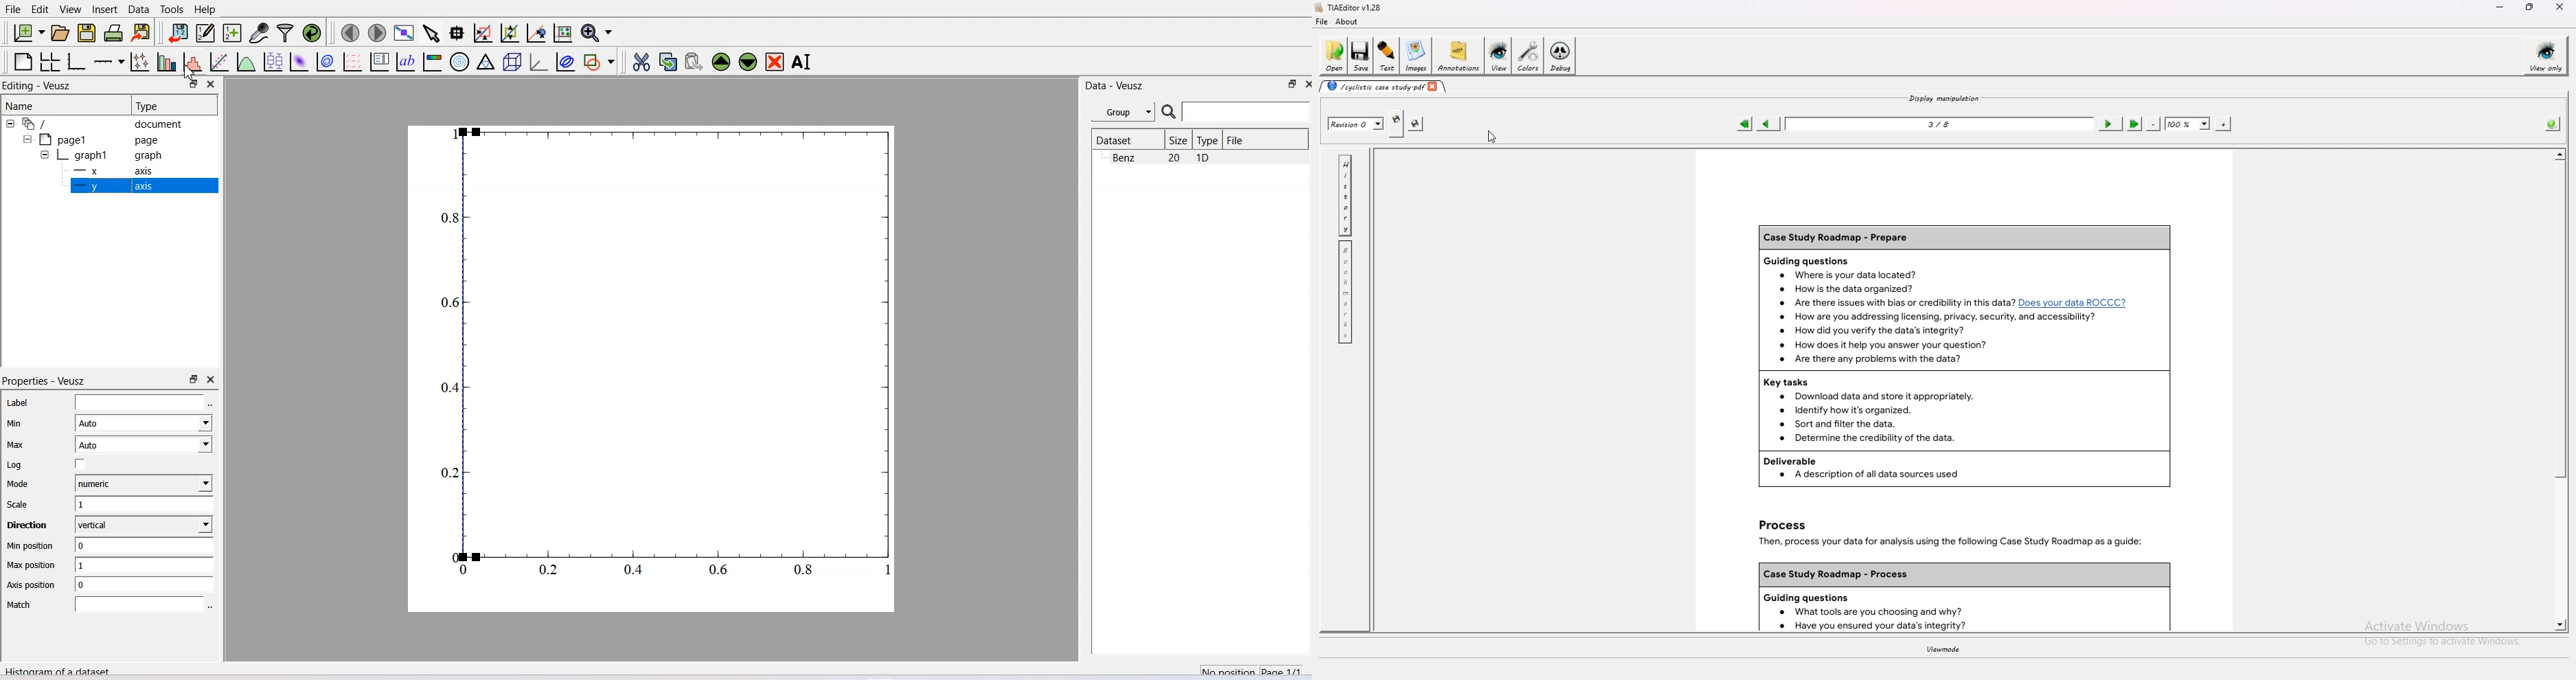 The height and width of the screenshot is (700, 2576). I want to click on New Document, so click(28, 32).